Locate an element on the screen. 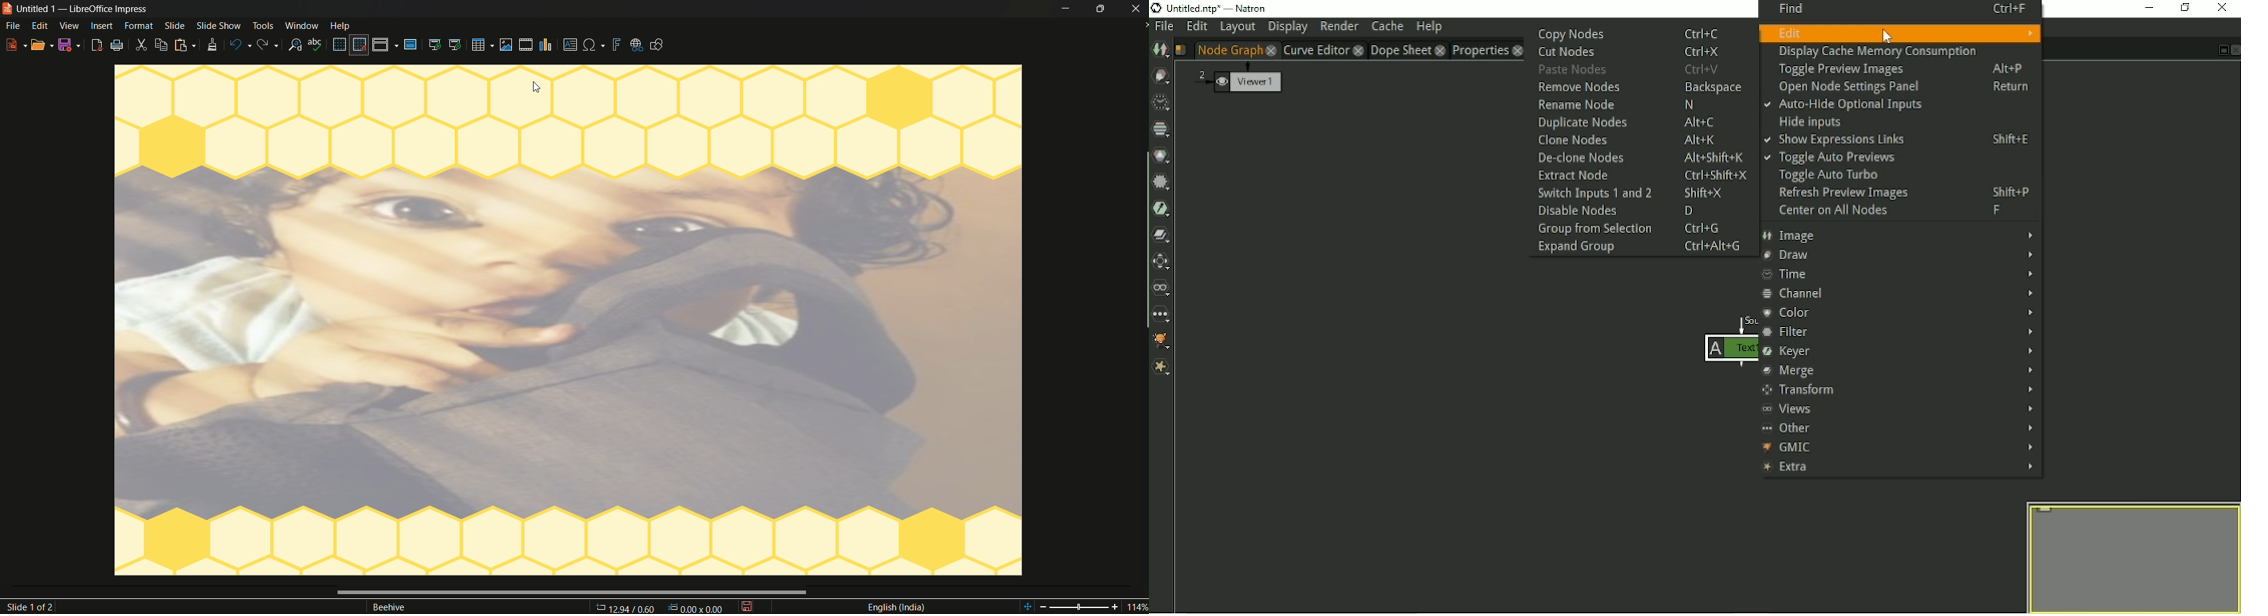 The width and height of the screenshot is (2268, 616). insert is located at coordinates (101, 25).